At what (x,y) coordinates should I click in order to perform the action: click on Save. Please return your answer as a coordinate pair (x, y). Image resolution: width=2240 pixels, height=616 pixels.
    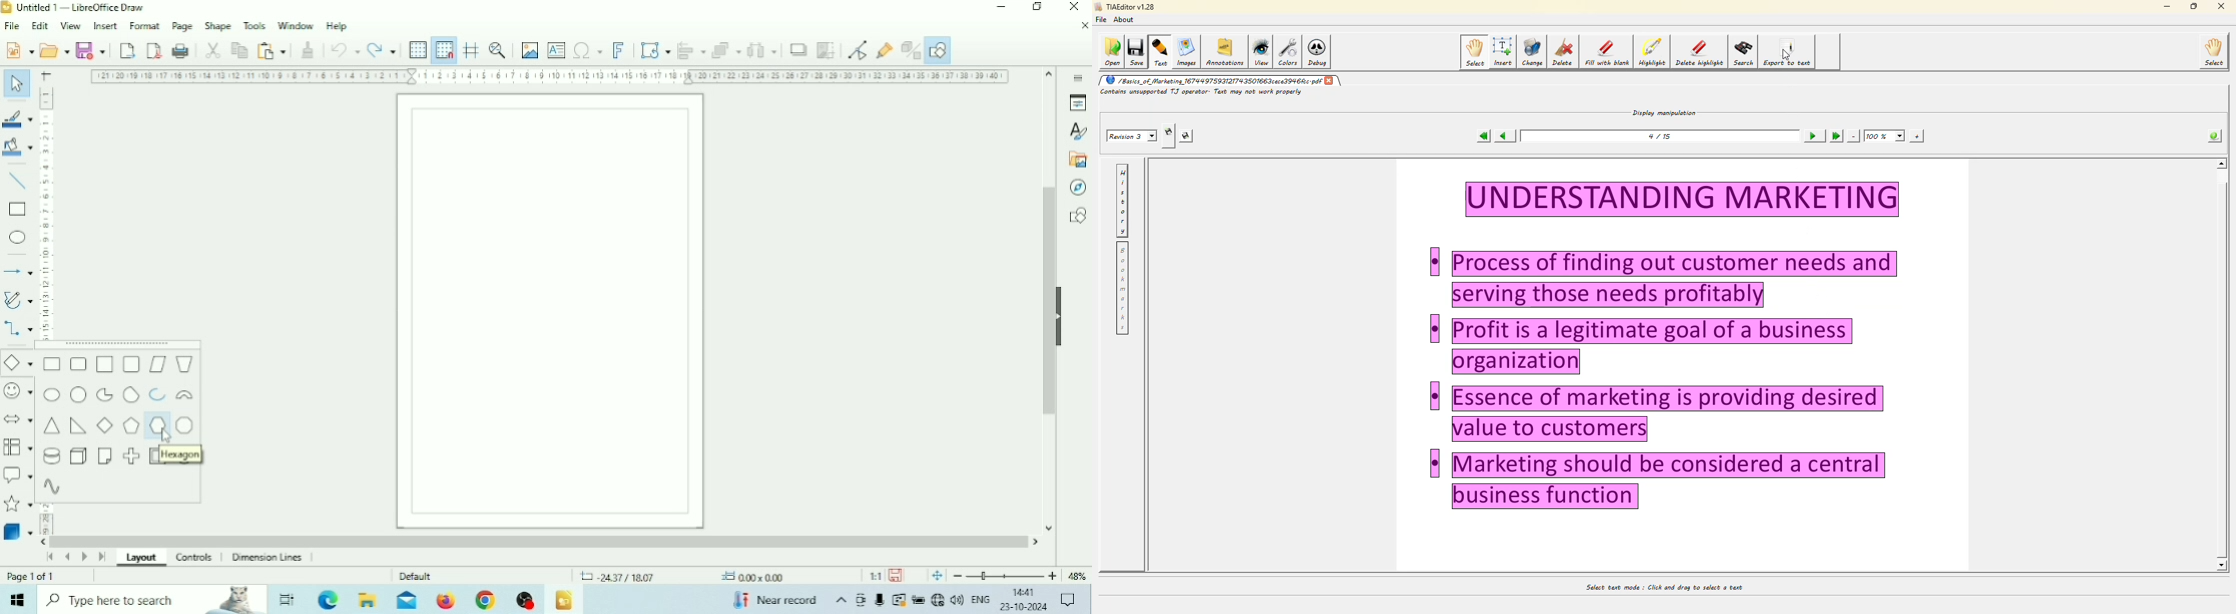
    Looking at the image, I should click on (91, 49).